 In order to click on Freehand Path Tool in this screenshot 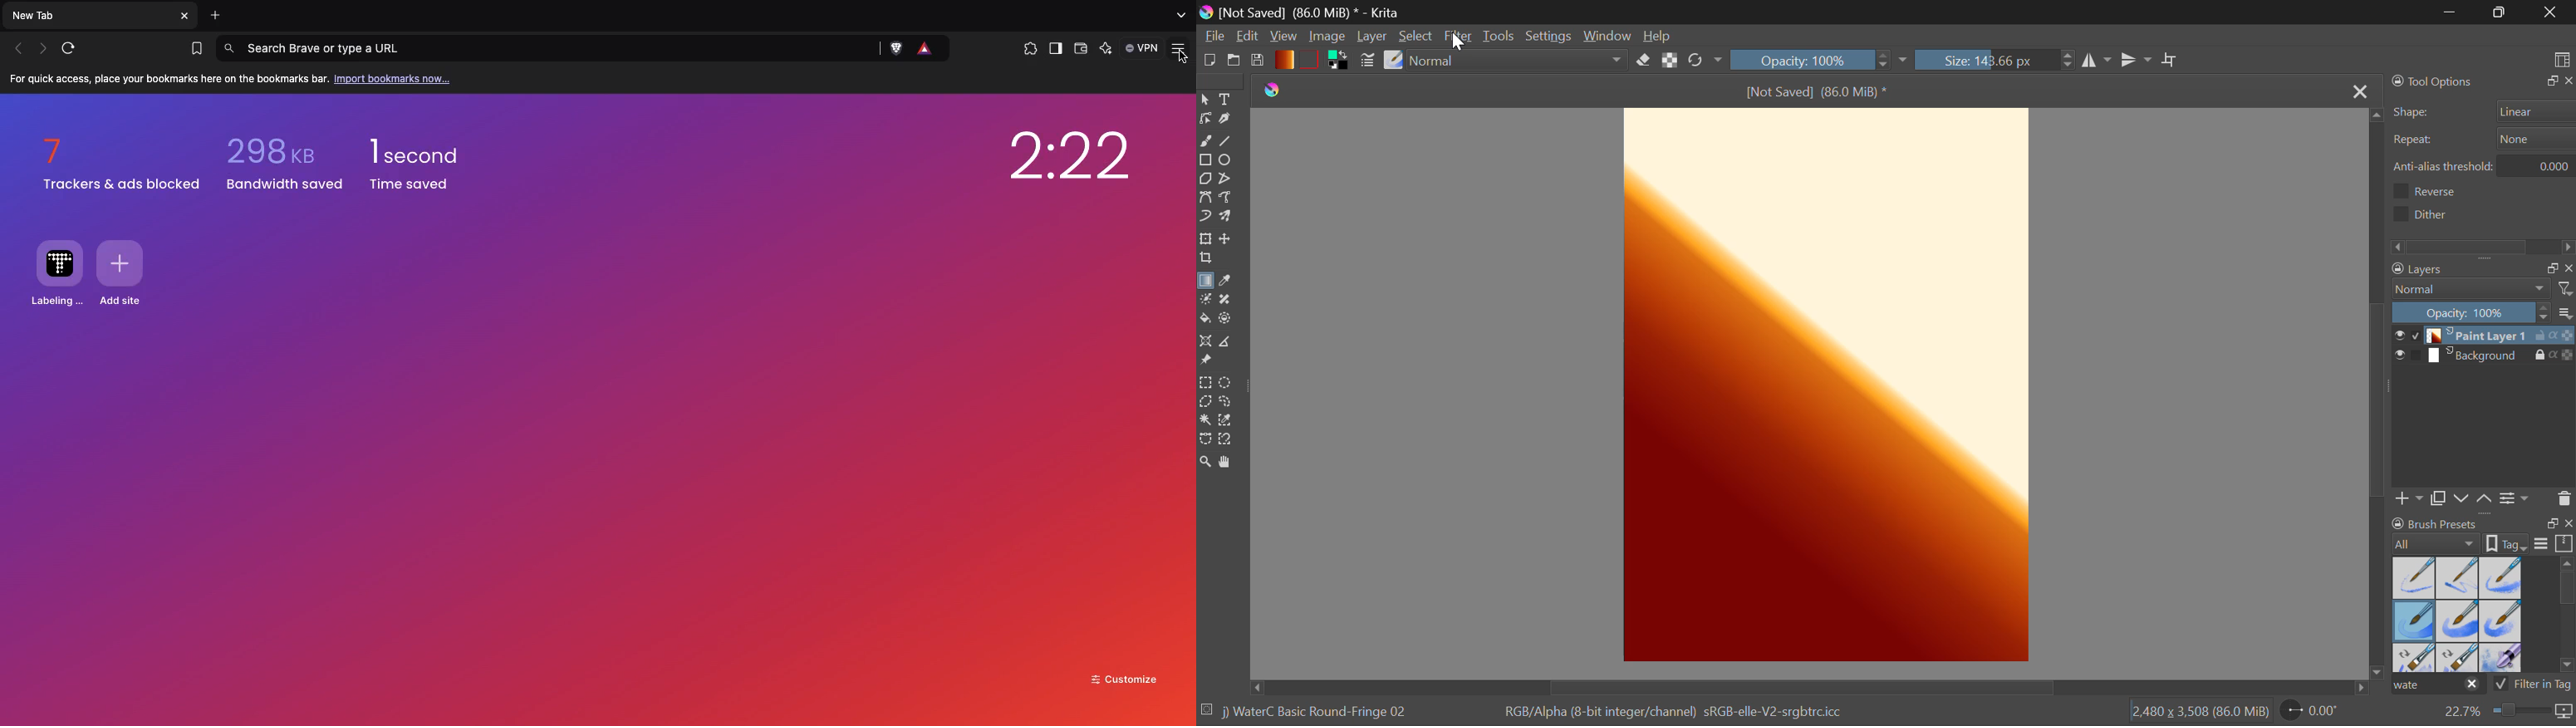, I will do `click(1230, 200)`.